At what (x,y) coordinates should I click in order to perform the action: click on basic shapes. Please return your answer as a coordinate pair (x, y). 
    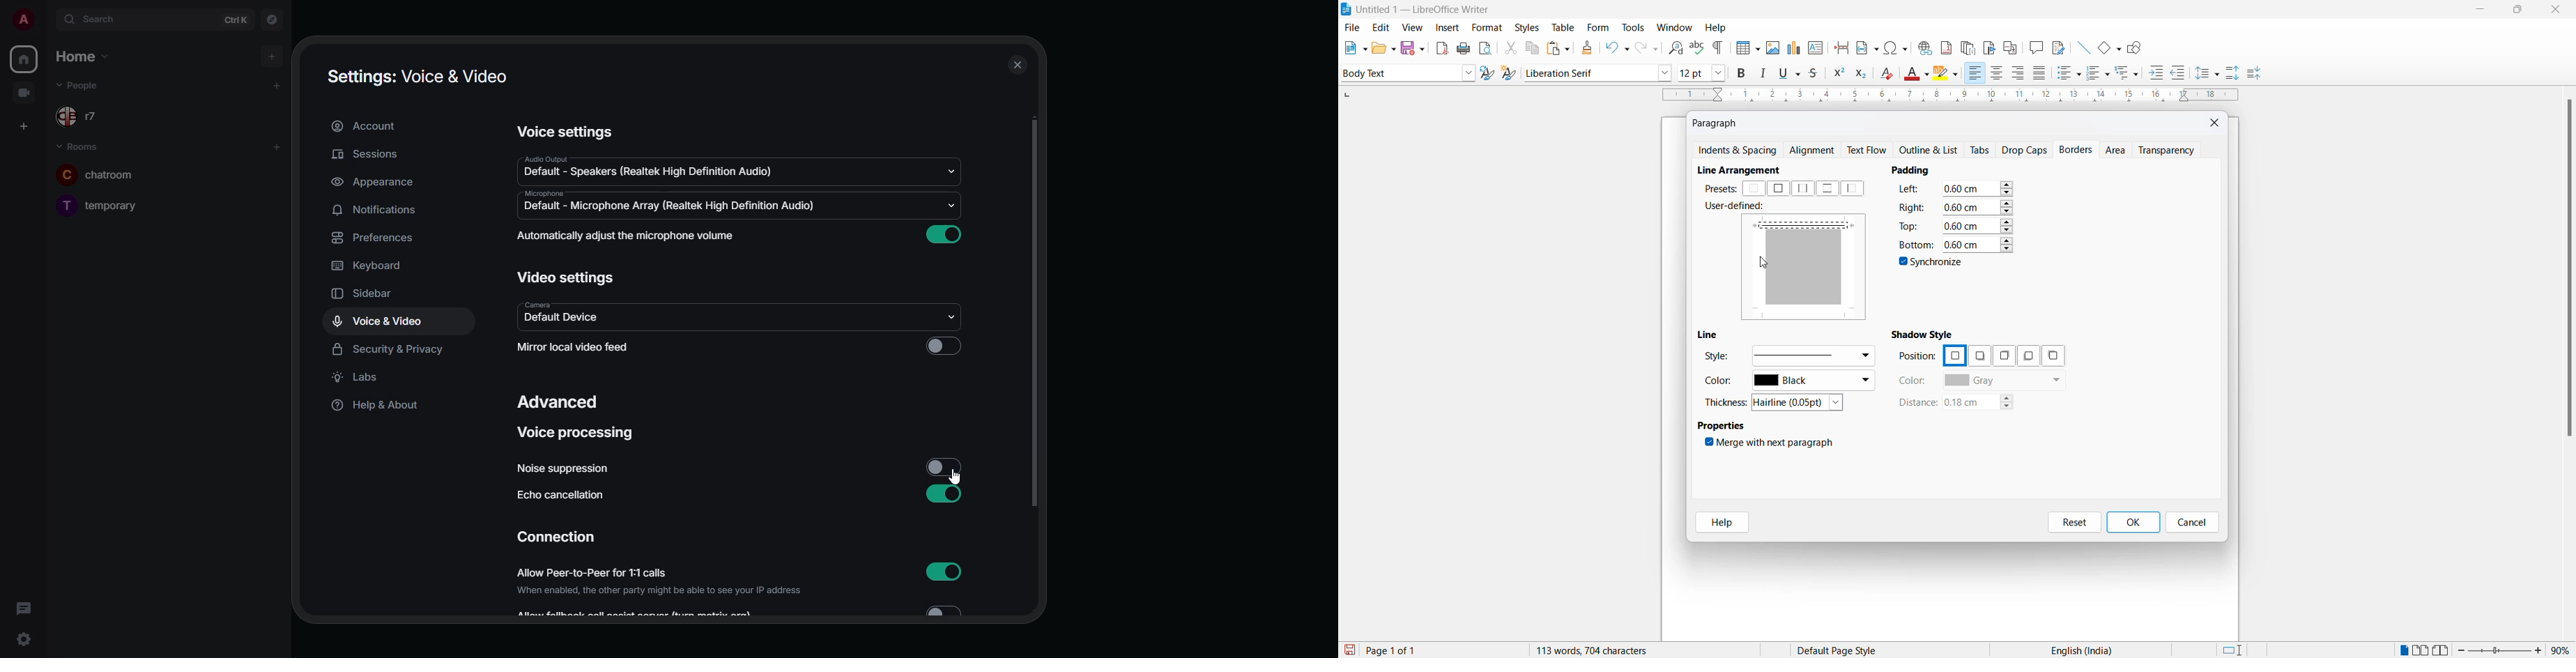
    Looking at the image, I should click on (2106, 46).